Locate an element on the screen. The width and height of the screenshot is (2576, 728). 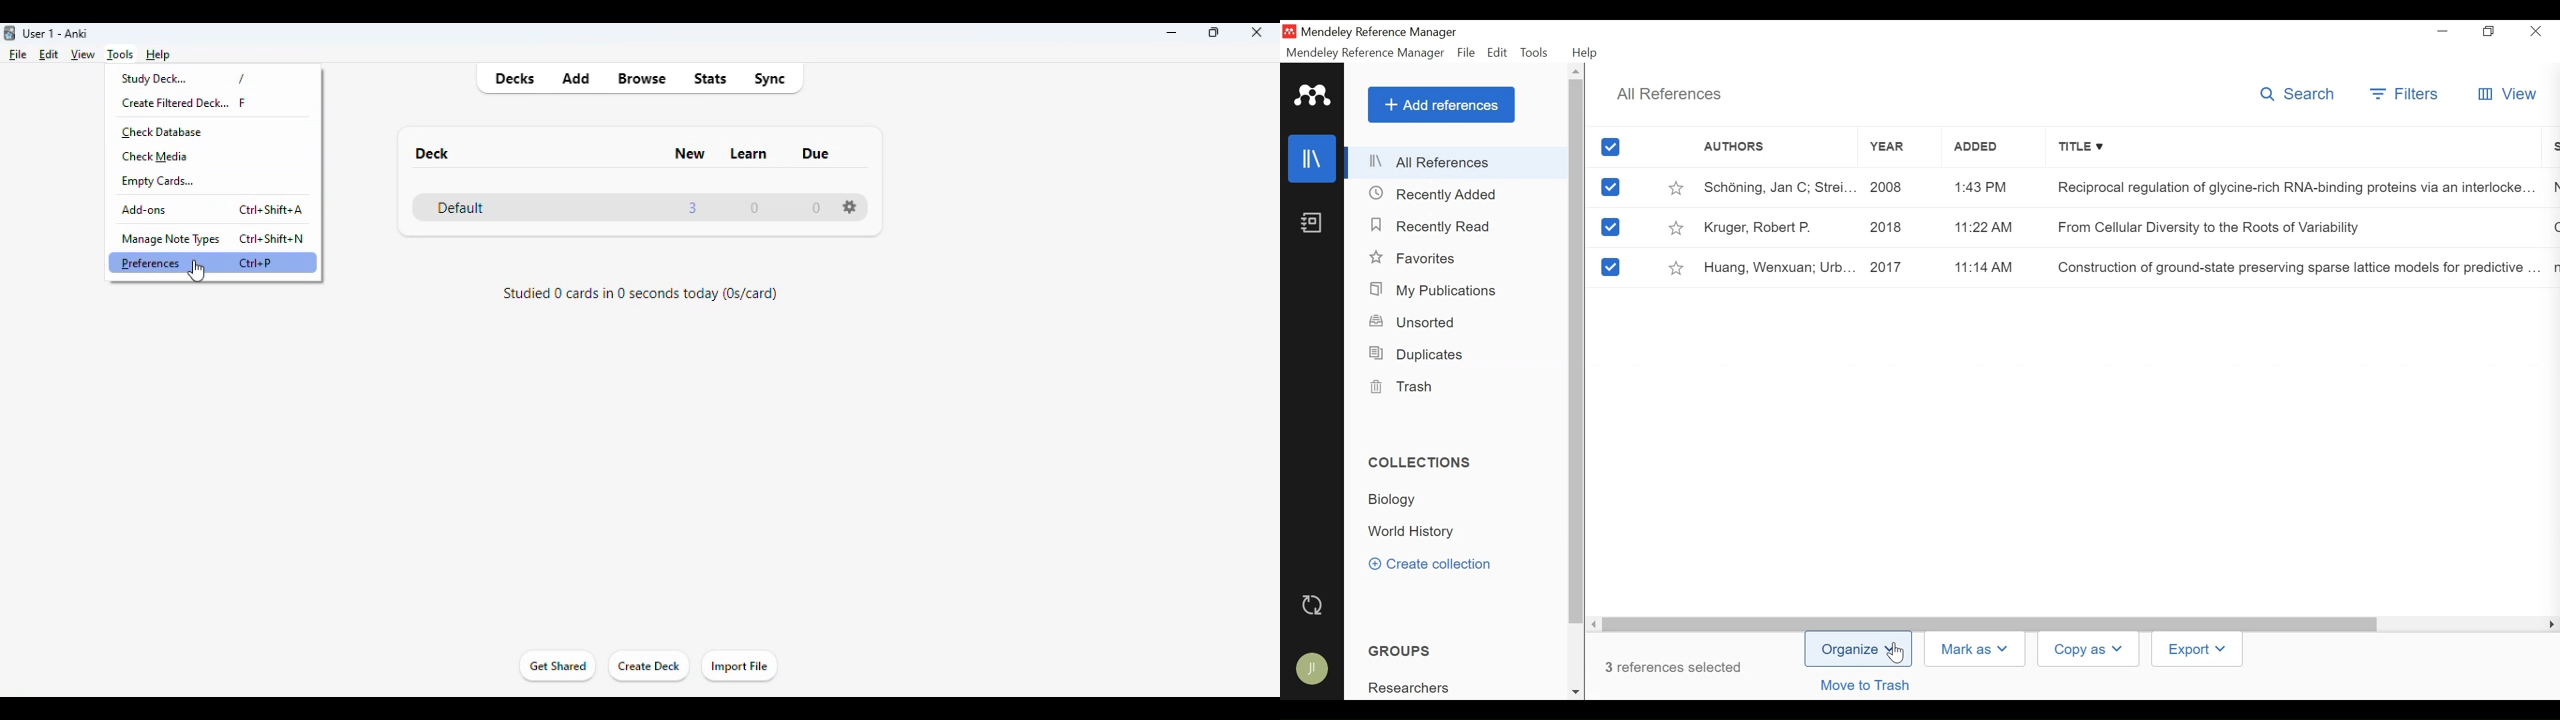
manage note types Ctrl+Shift+N is located at coordinates (214, 237).